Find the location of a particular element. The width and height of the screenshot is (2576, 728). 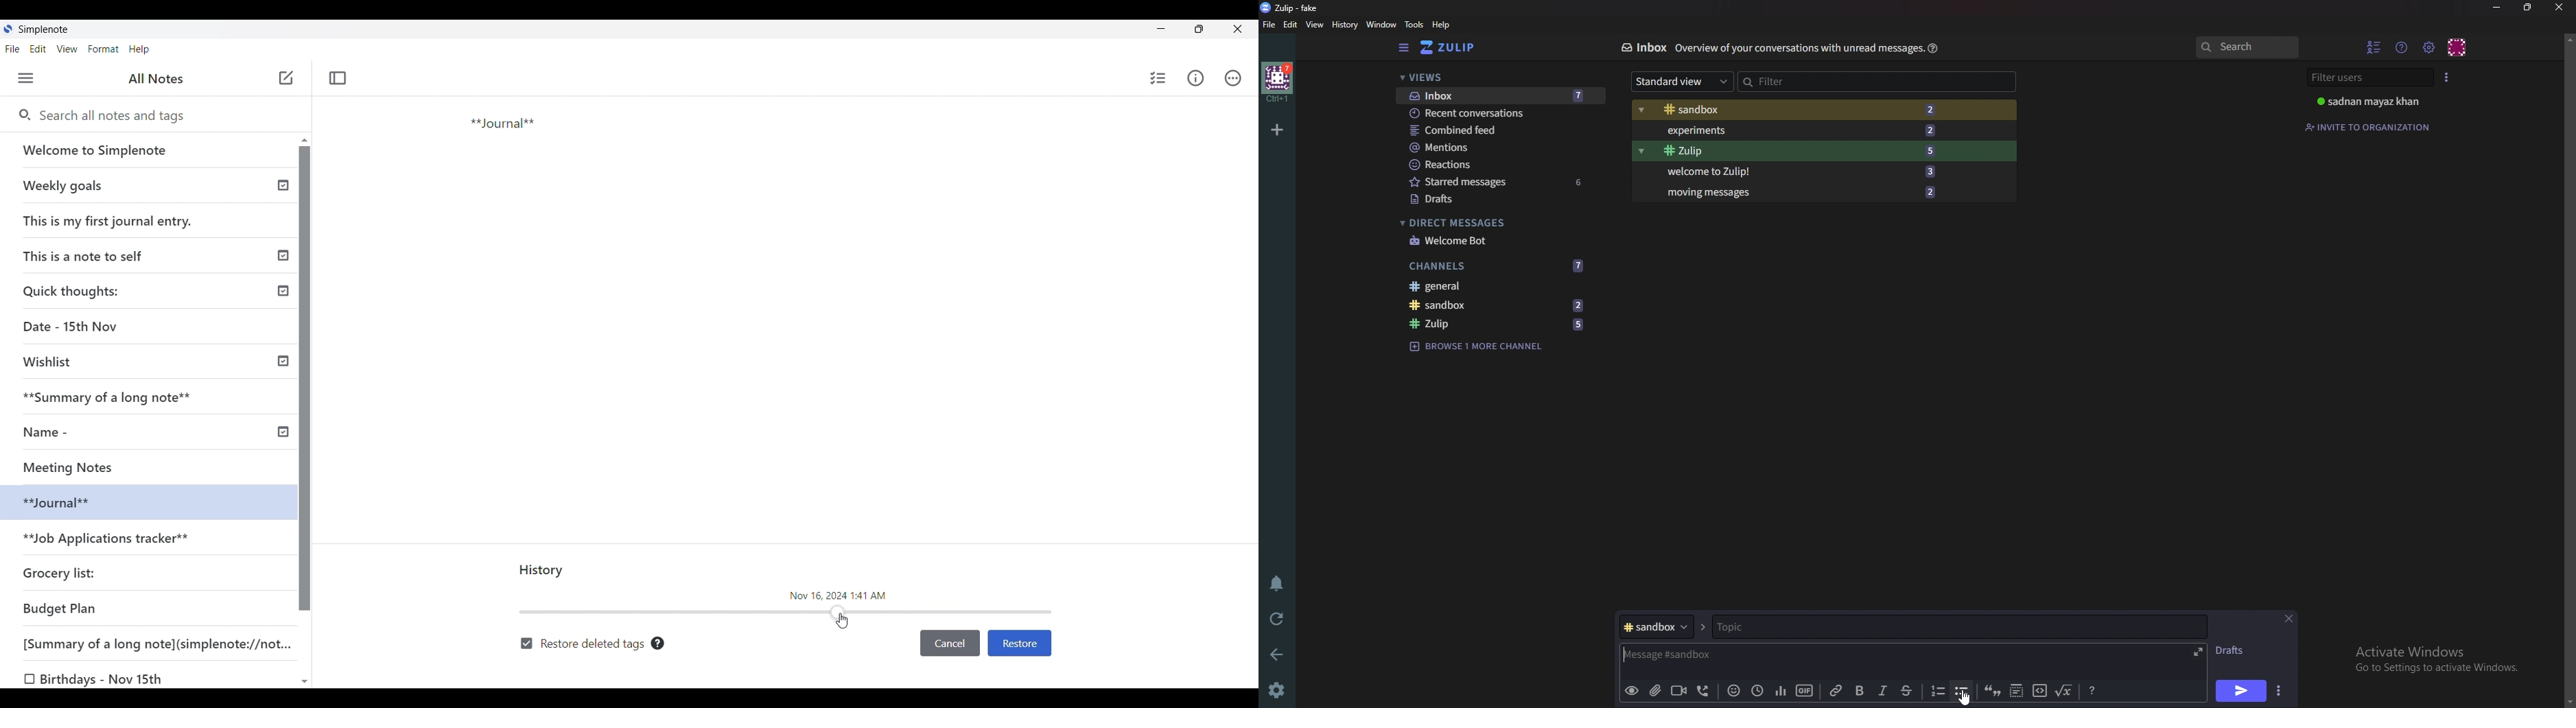

Channels is located at coordinates (1497, 266).